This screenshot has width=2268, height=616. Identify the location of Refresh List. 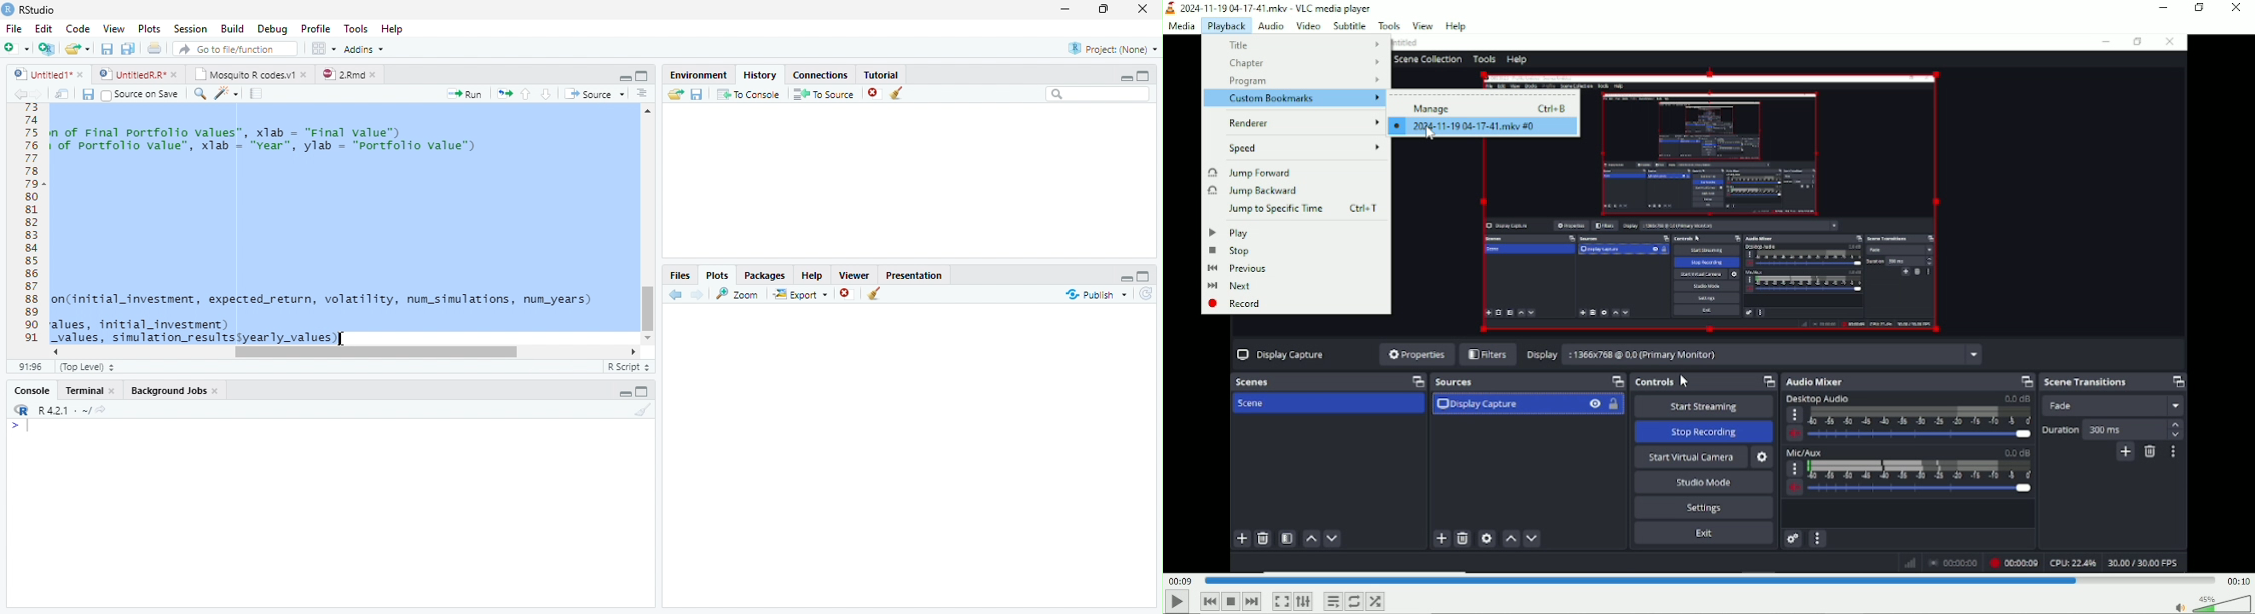
(1147, 294).